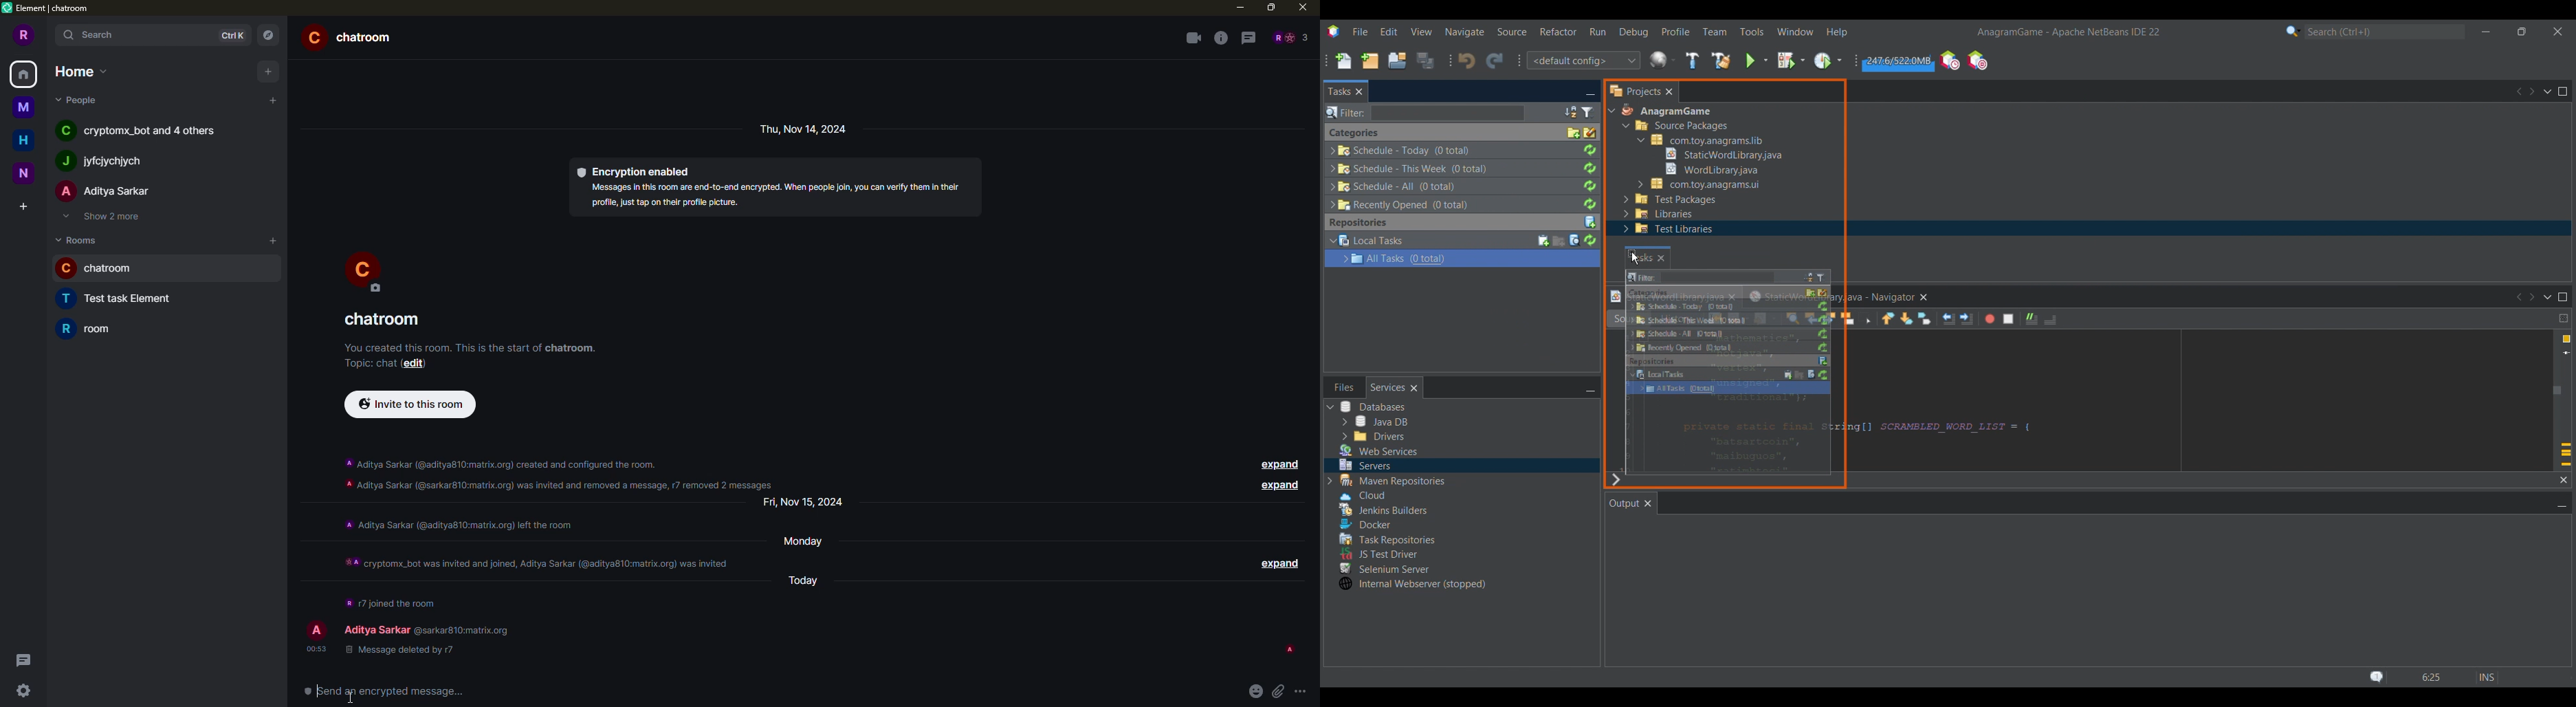  Describe the element at coordinates (125, 299) in the screenshot. I see `room` at that location.